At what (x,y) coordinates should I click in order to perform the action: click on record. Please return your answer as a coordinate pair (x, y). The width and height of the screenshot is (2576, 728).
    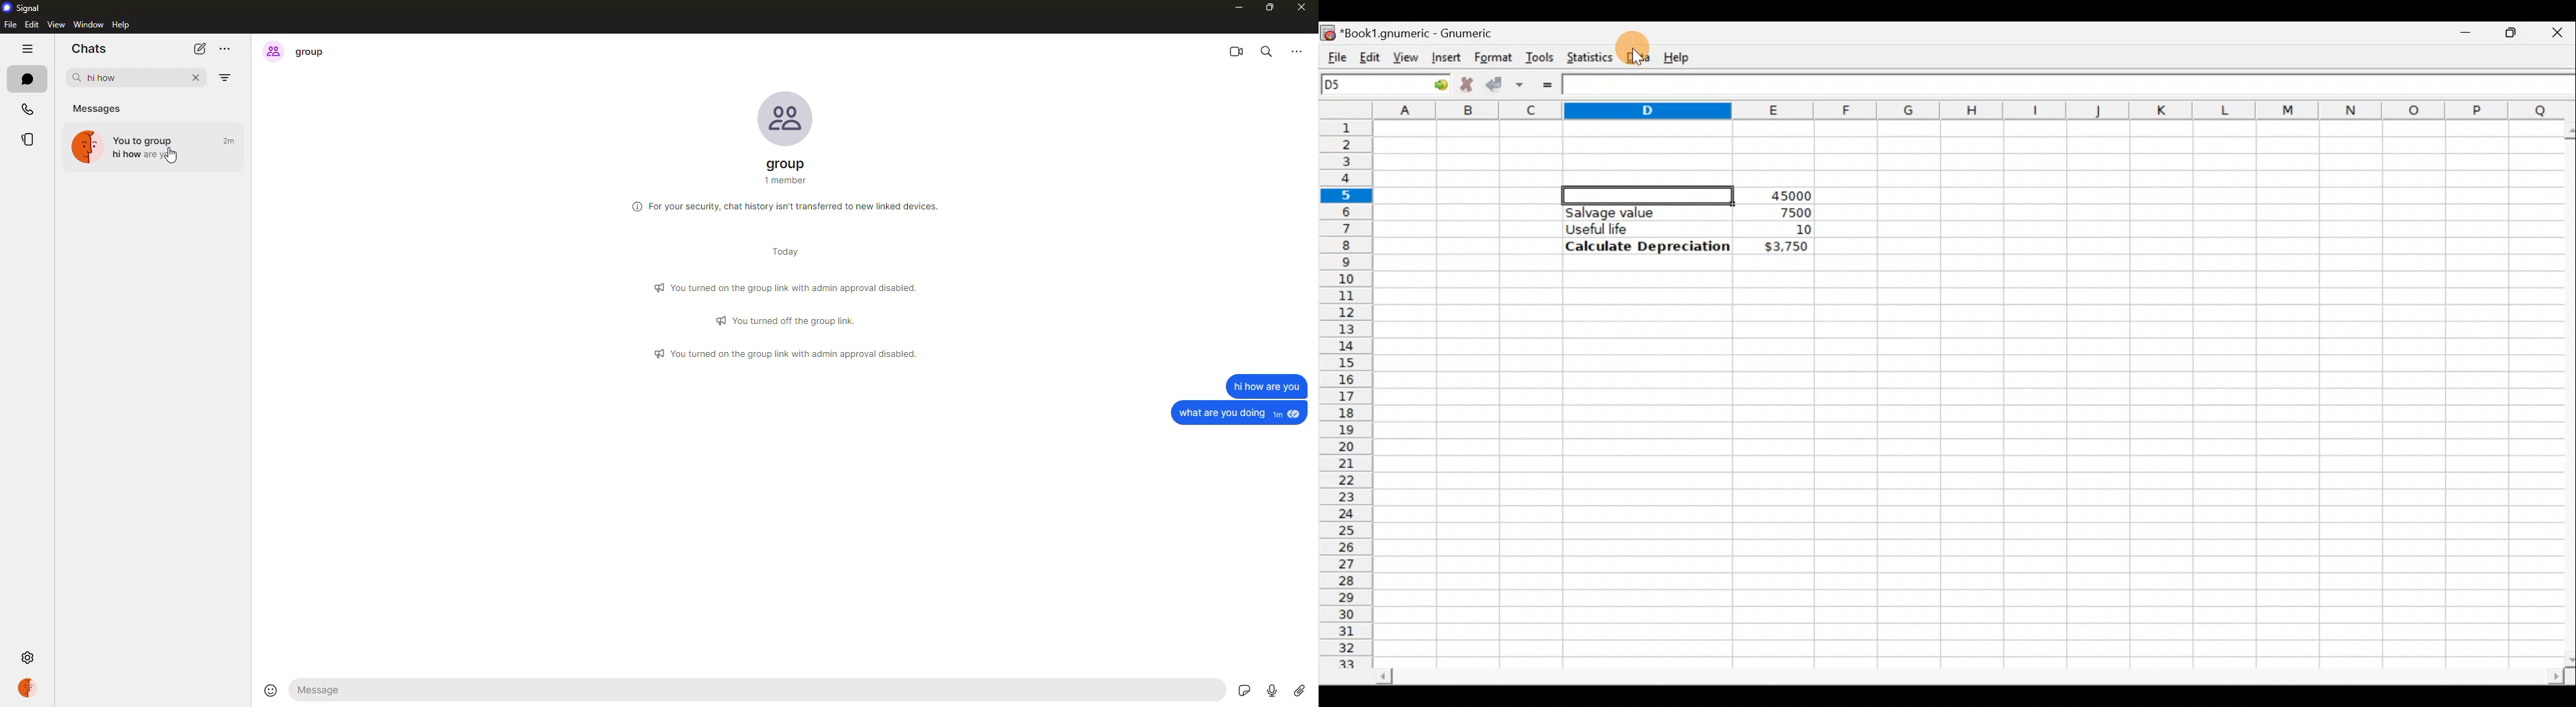
    Looking at the image, I should click on (1272, 688).